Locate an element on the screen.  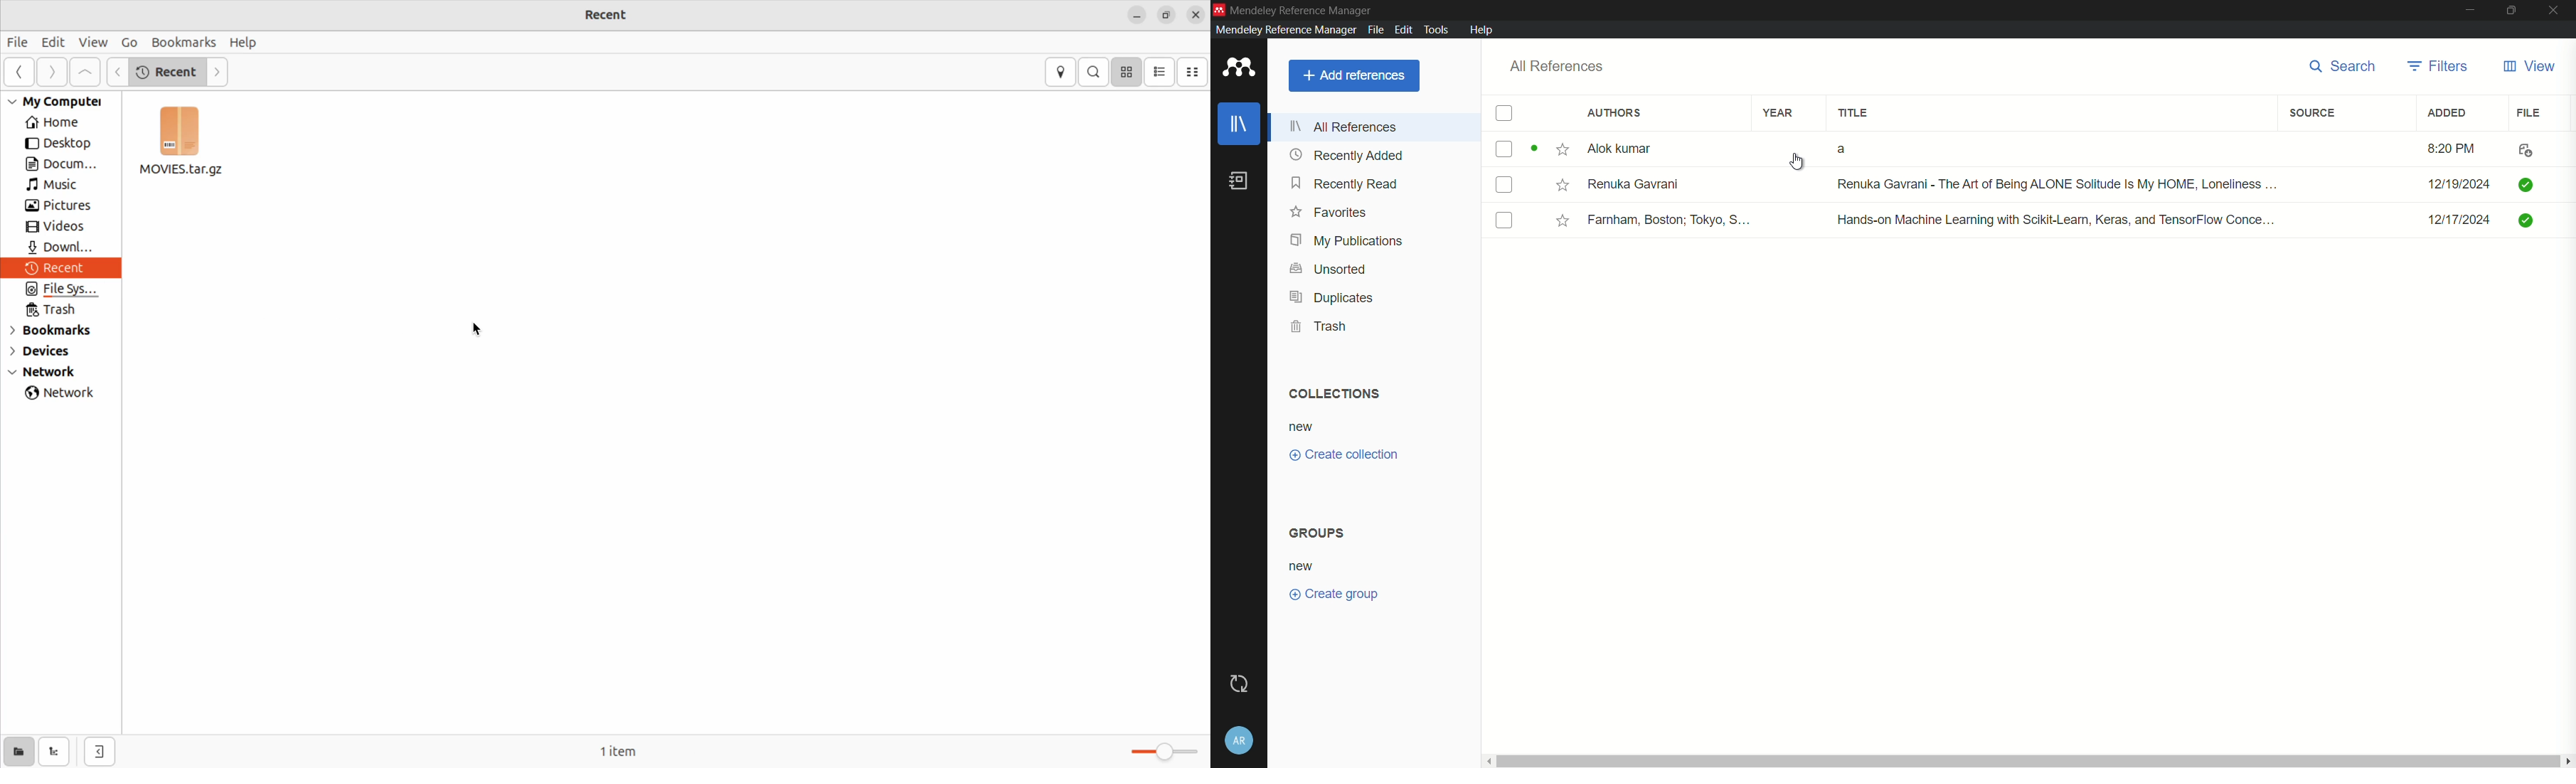
collections is located at coordinates (1333, 394).